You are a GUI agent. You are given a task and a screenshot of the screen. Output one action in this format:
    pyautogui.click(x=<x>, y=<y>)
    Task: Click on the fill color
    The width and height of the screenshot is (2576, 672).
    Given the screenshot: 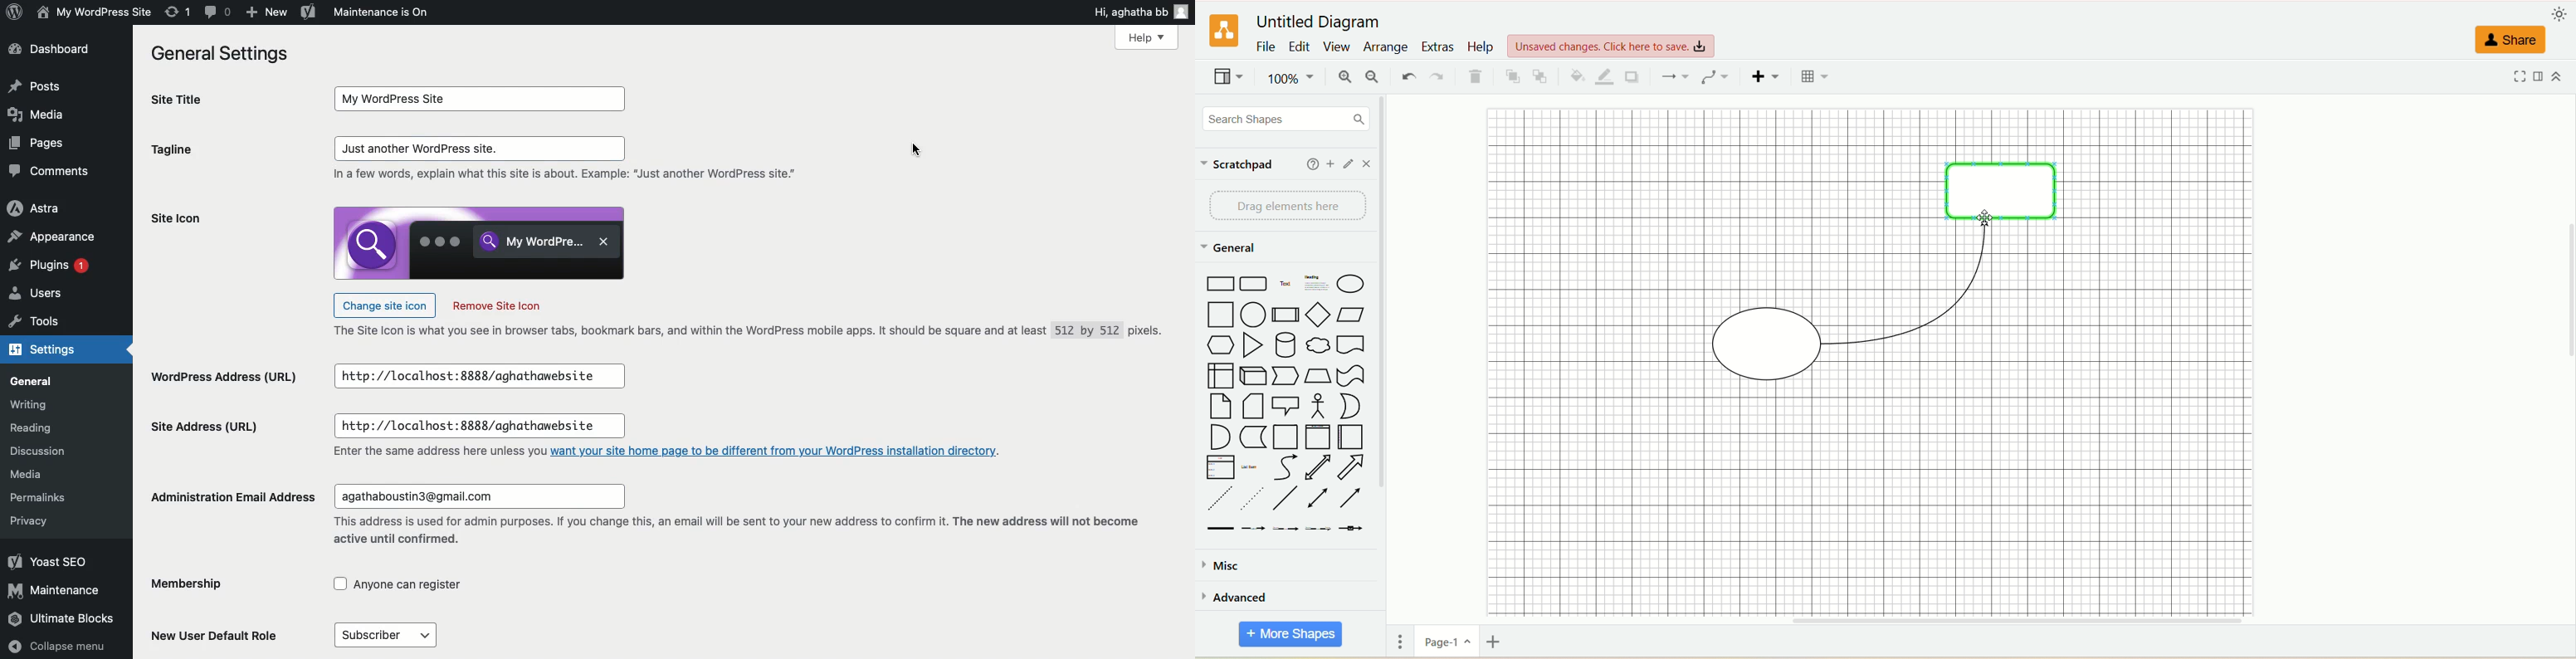 What is the action you would take?
    pyautogui.click(x=1572, y=77)
    